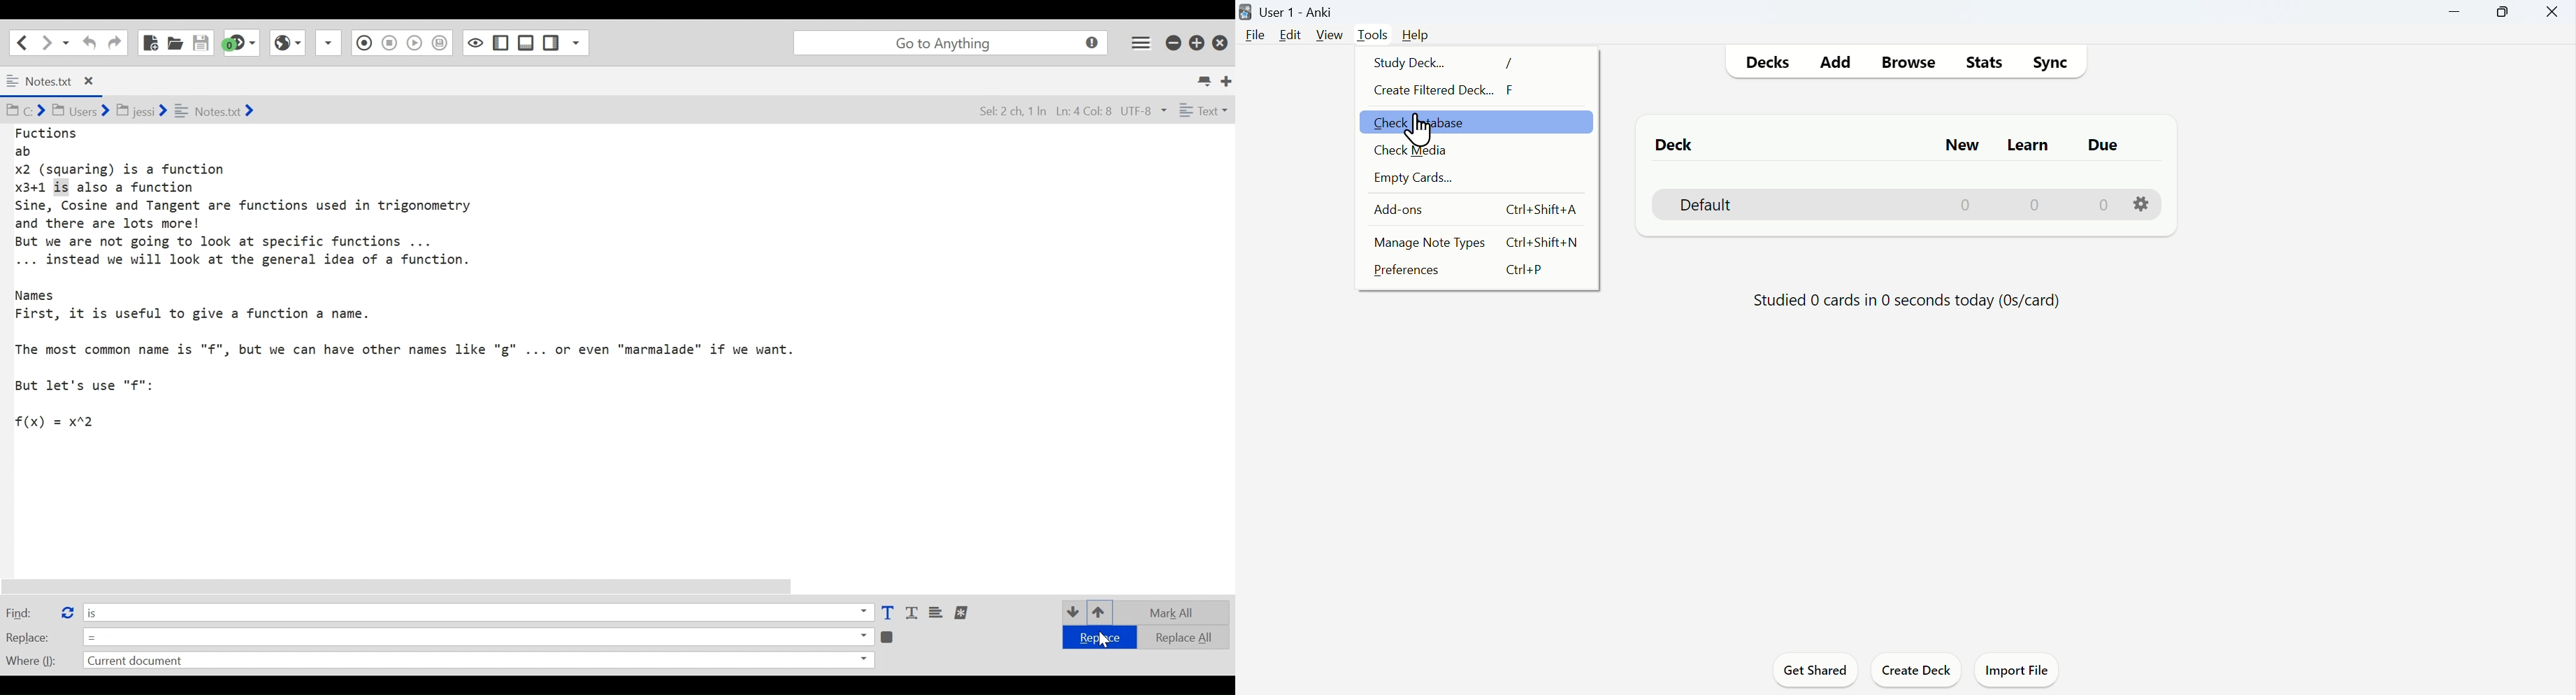  What do you see at coordinates (1771, 63) in the screenshot?
I see `Decks` at bounding box center [1771, 63].